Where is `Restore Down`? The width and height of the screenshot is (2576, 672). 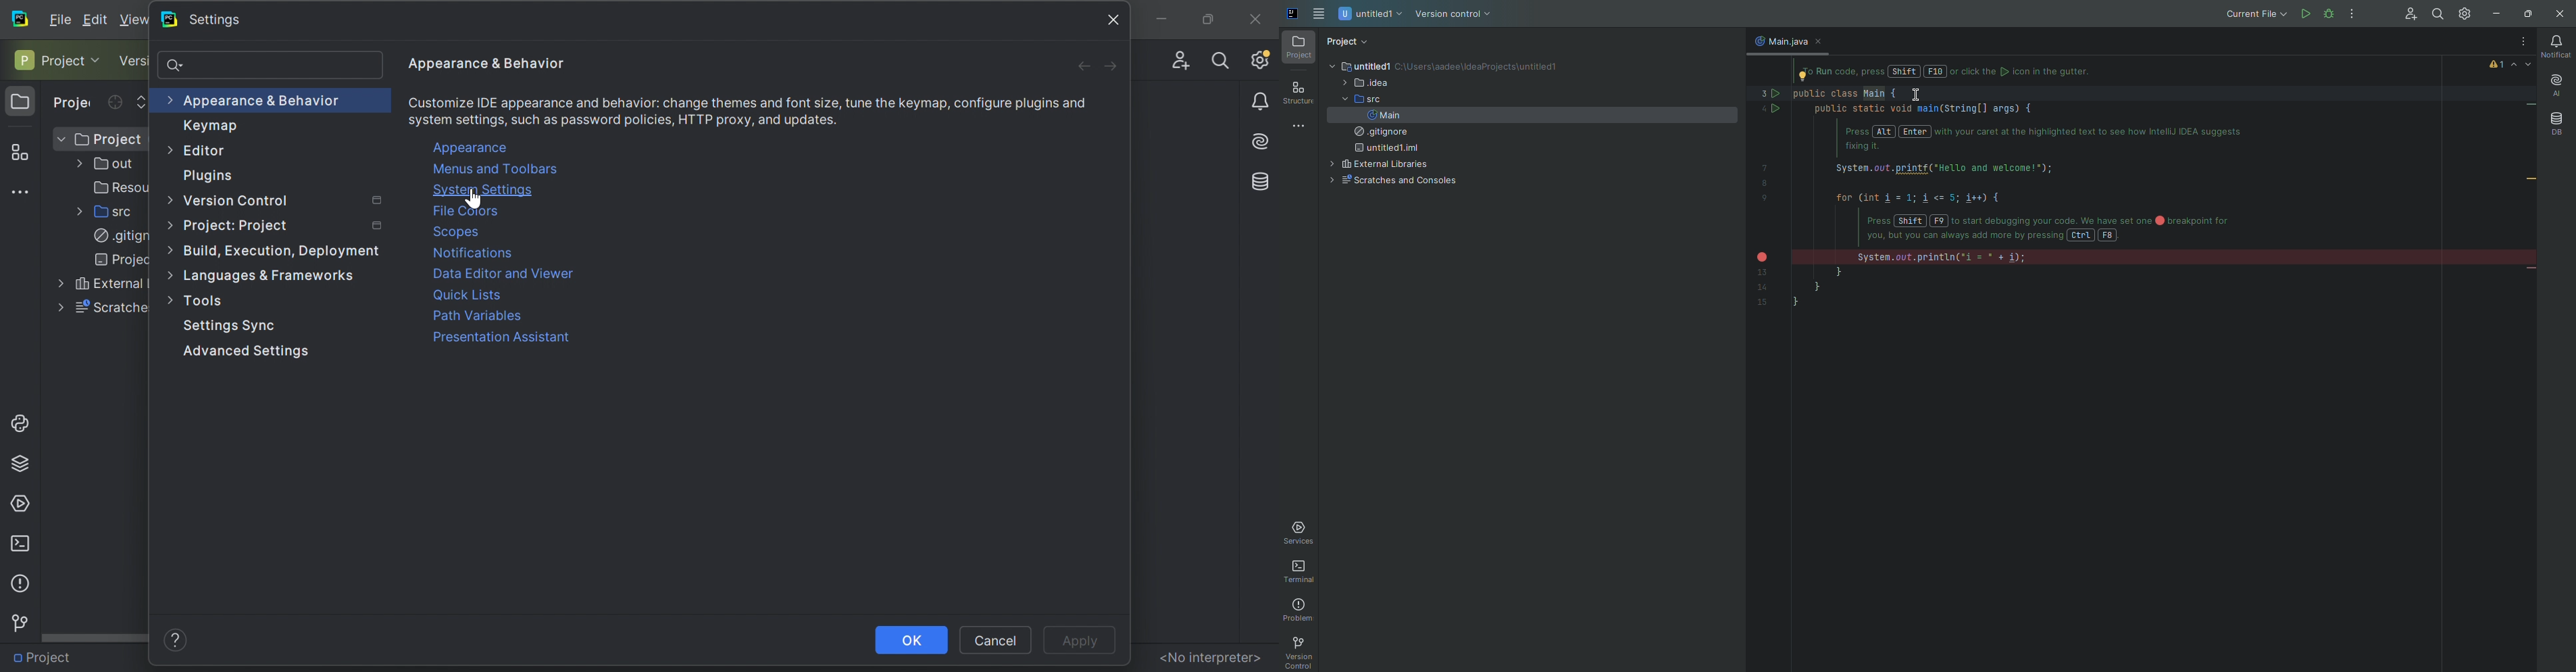 Restore Down is located at coordinates (1206, 19).